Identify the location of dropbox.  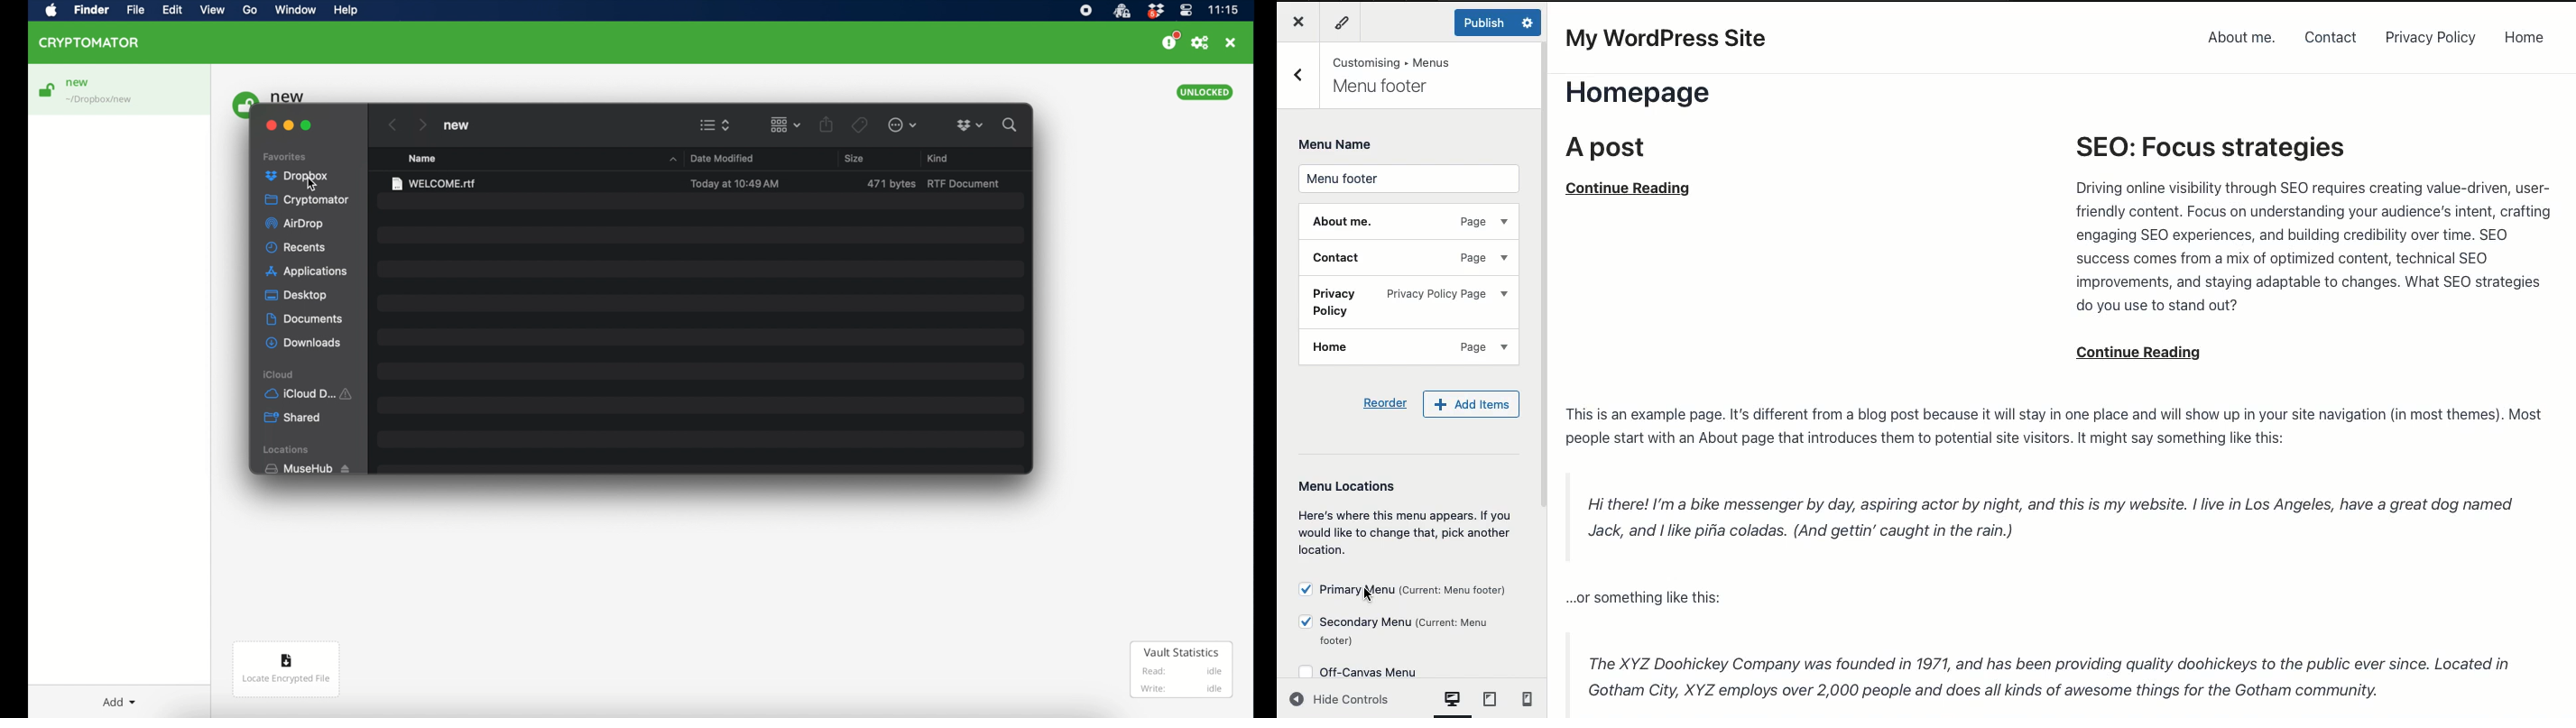
(970, 126).